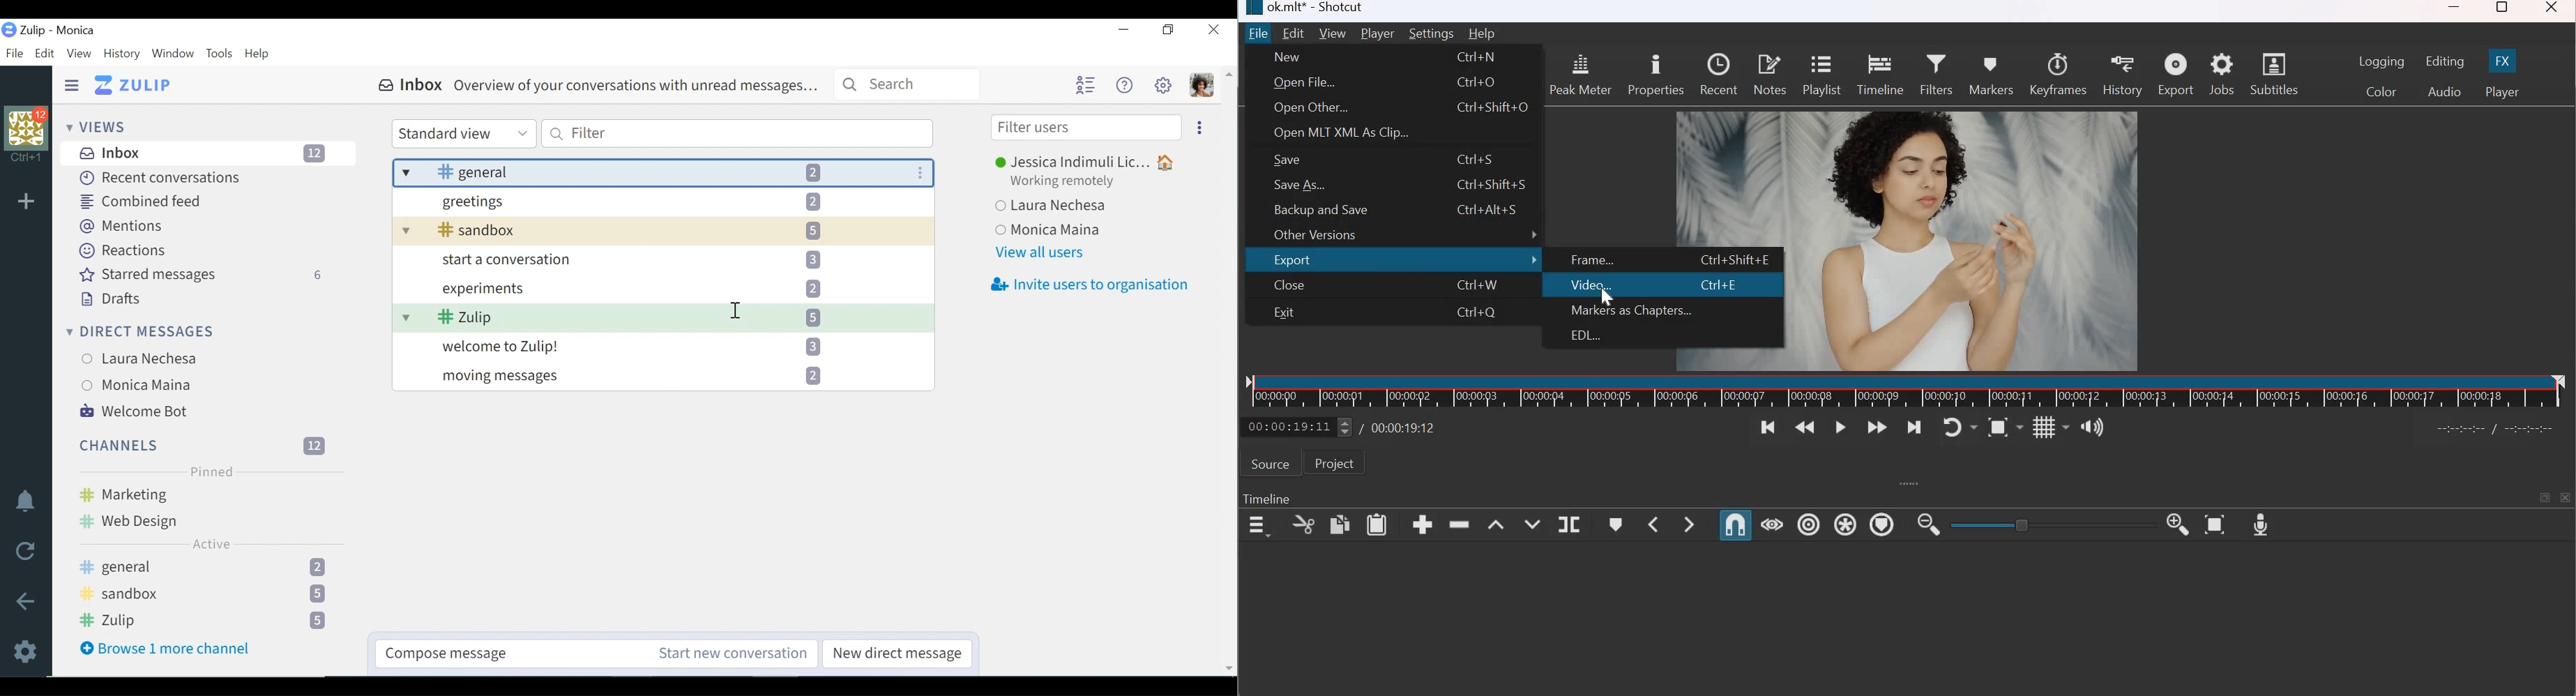 This screenshot has width=2576, height=700. I want to click on Ripple, so click(1808, 524).